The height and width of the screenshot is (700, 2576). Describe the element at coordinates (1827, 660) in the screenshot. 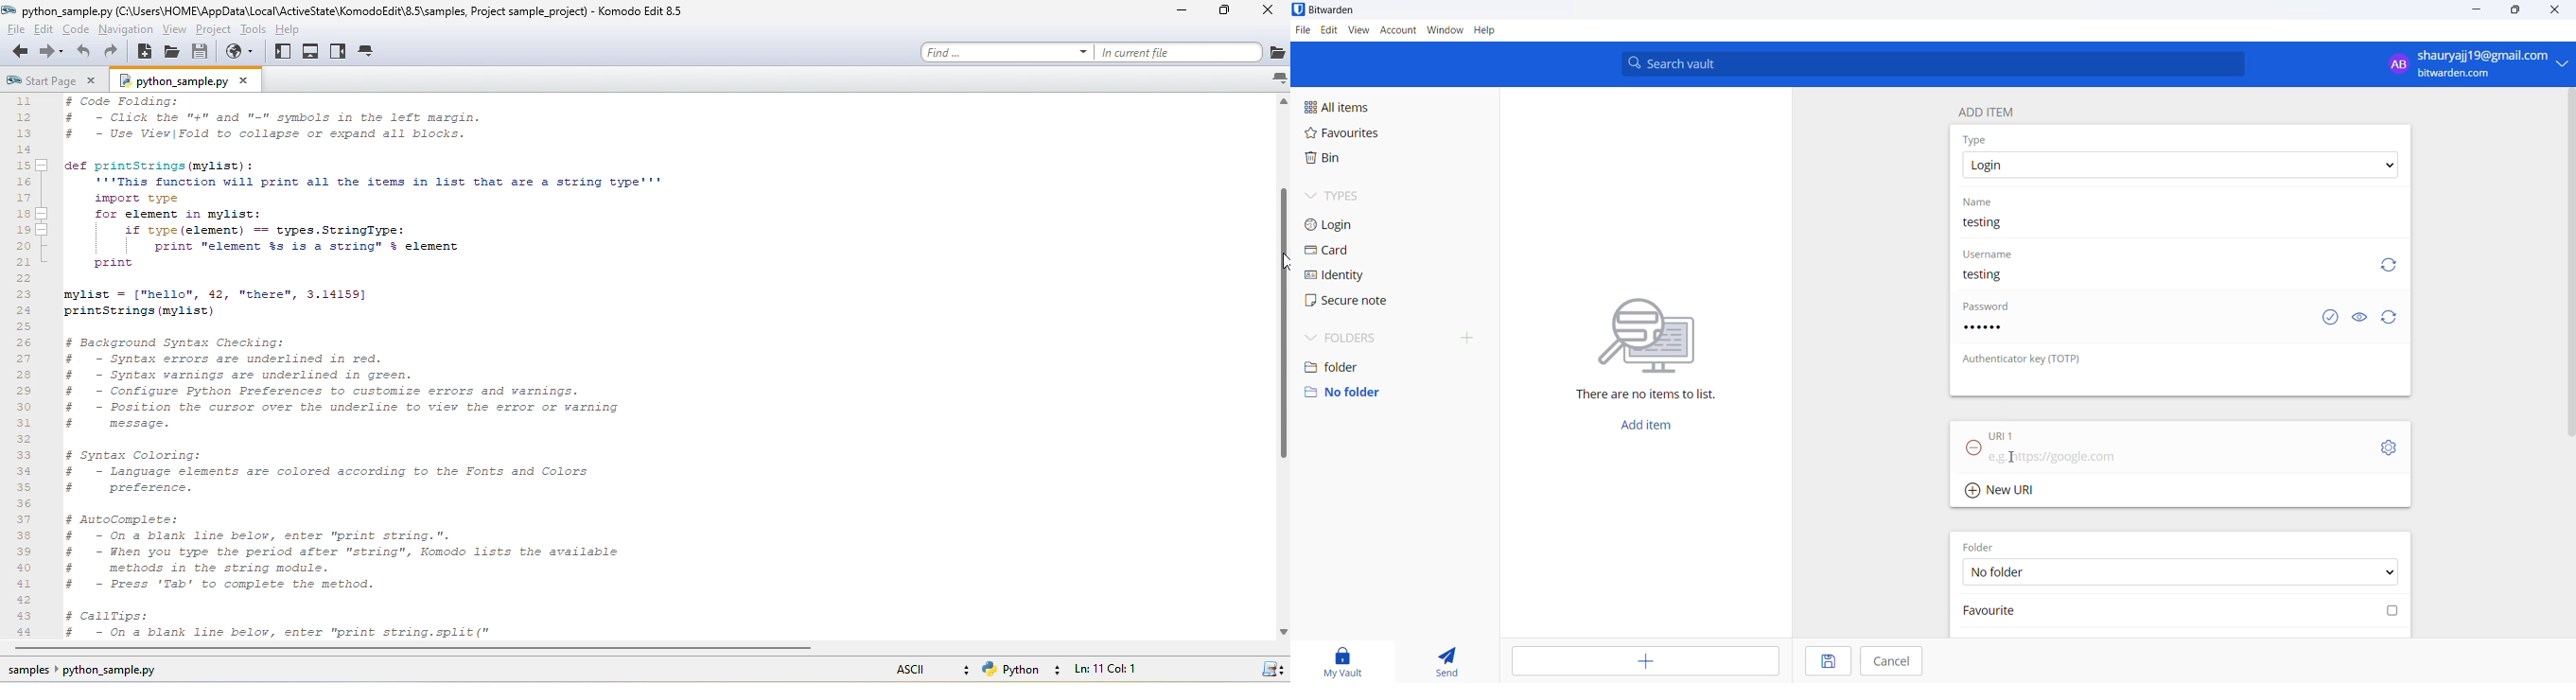

I see `save` at that location.